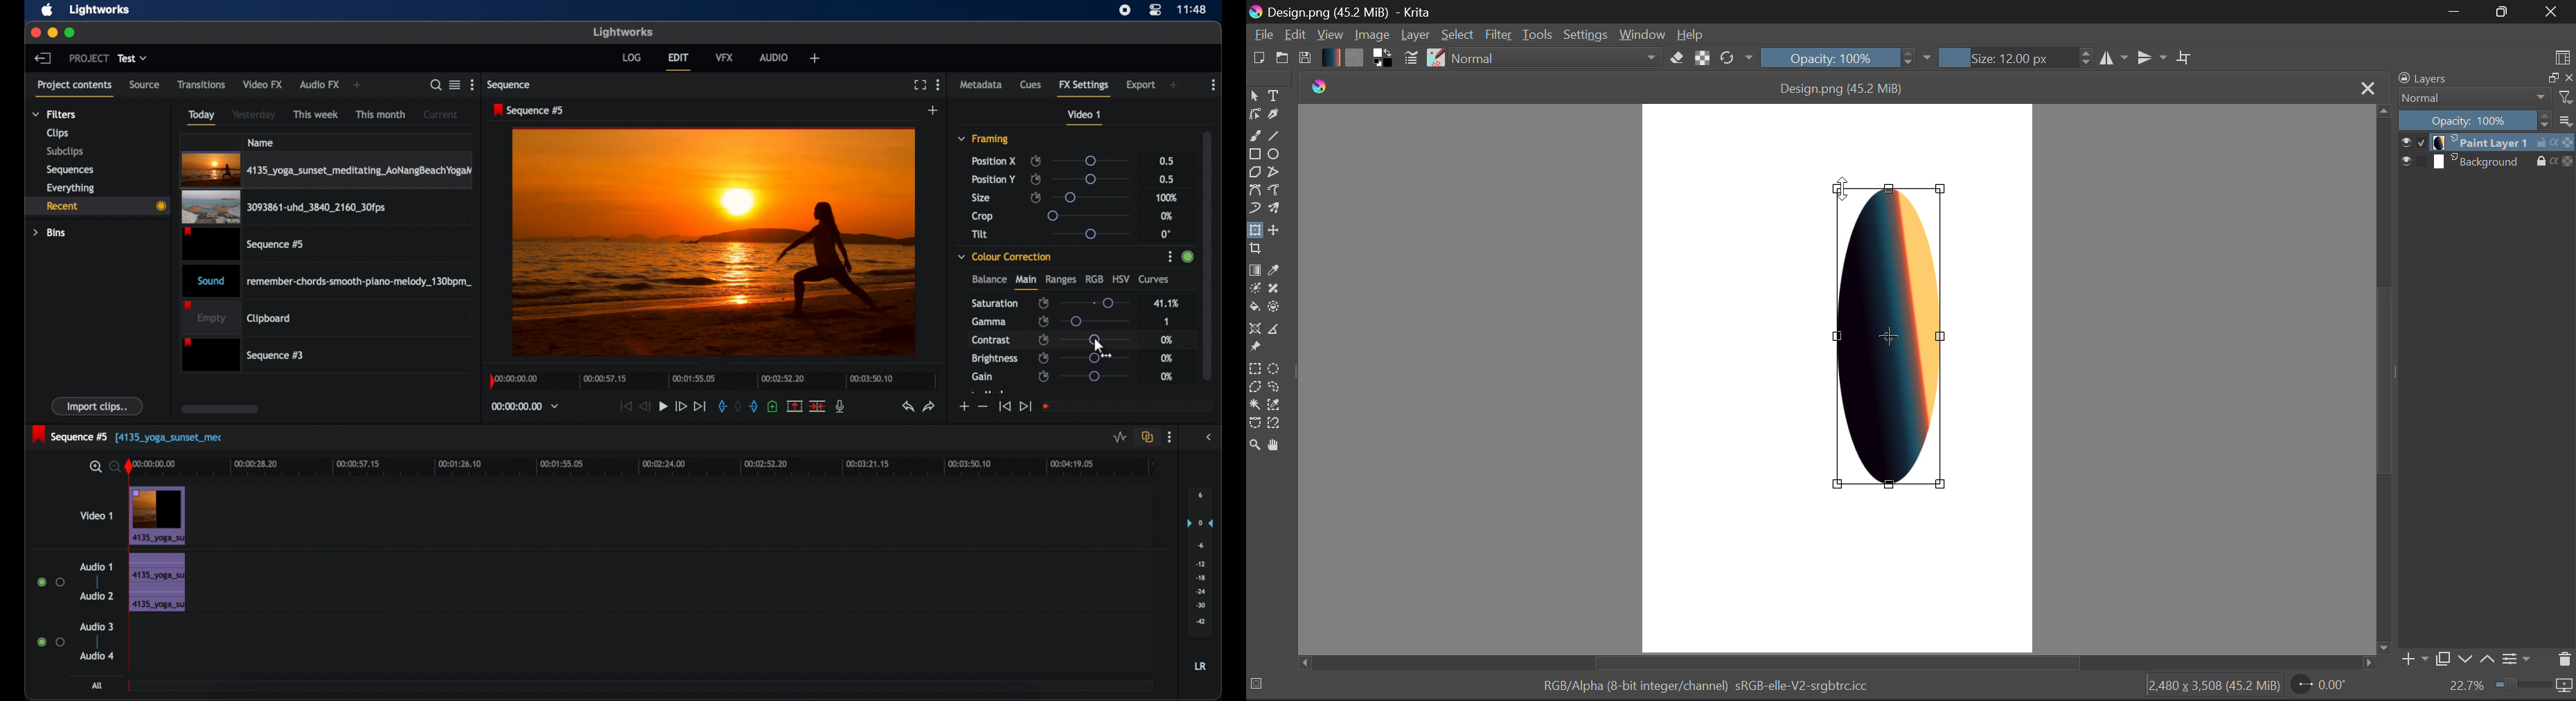 The image size is (2576, 728). I want to click on slider, so click(1095, 358).